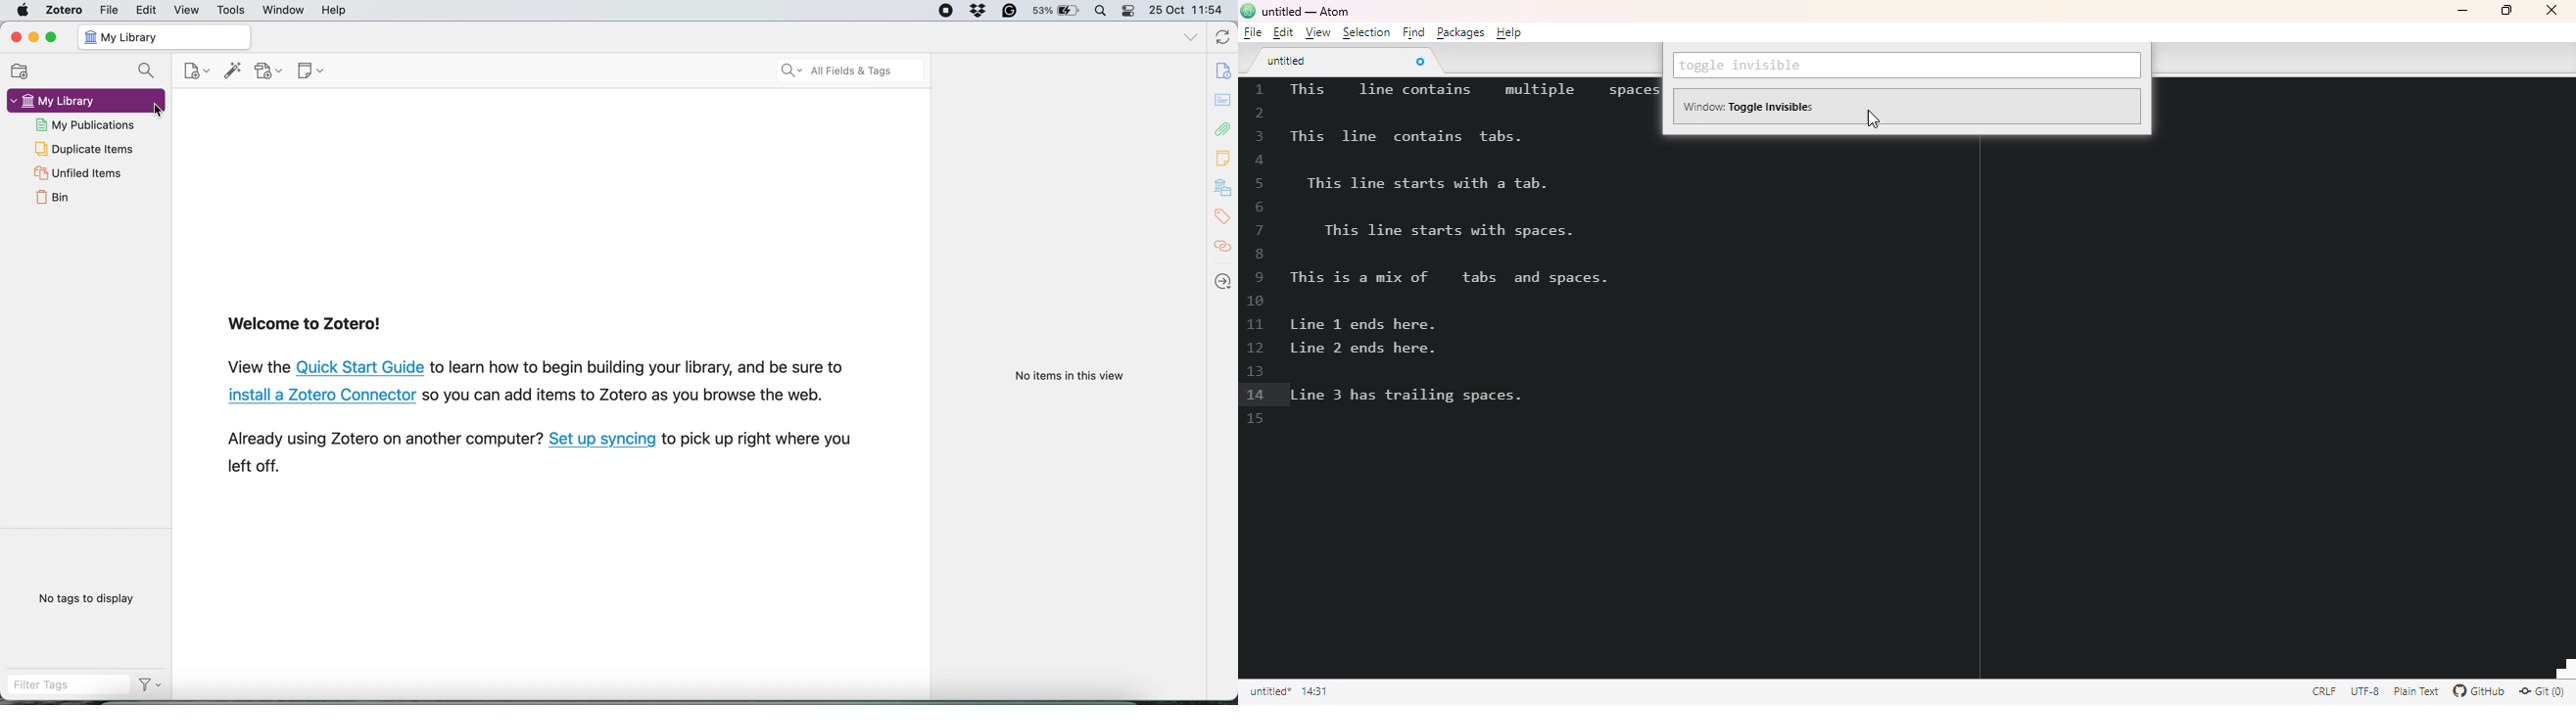 This screenshot has height=728, width=2576. What do you see at coordinates (1873, 118) in the screenshot?
I see `cursor` at bounding box center [1873, 118].